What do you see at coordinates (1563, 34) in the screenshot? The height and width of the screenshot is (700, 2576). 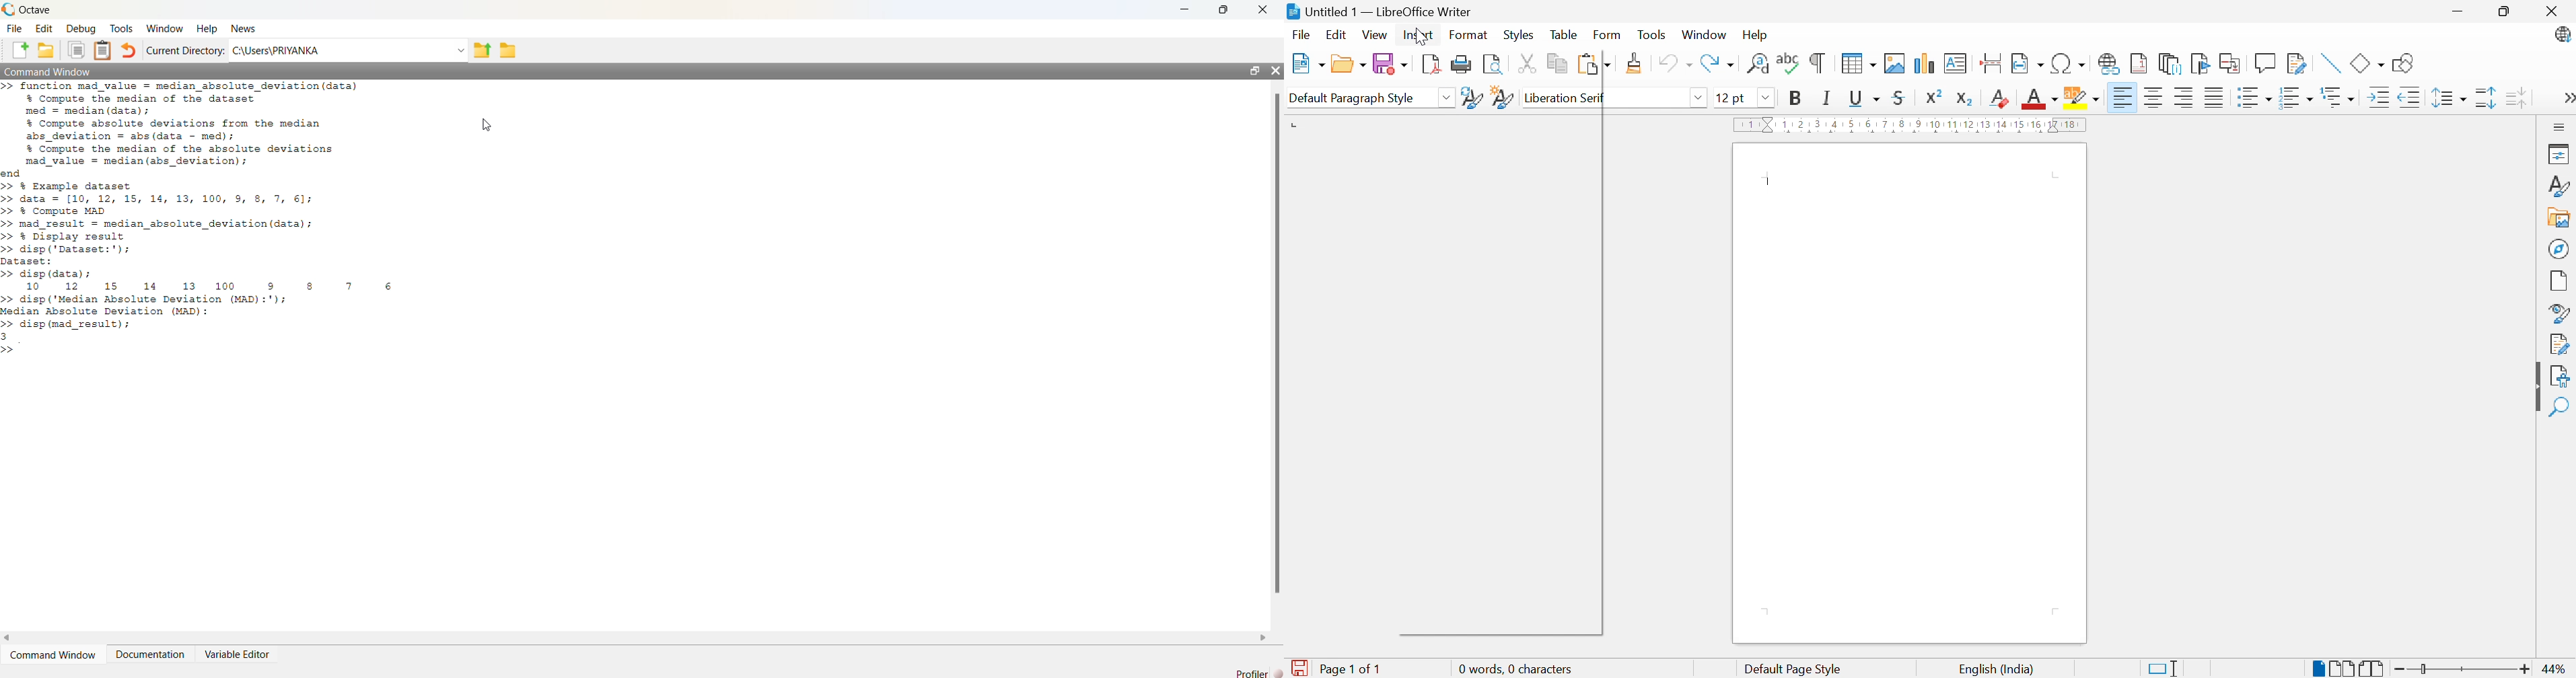 I see `Table` at bounding box center [1563, 34].